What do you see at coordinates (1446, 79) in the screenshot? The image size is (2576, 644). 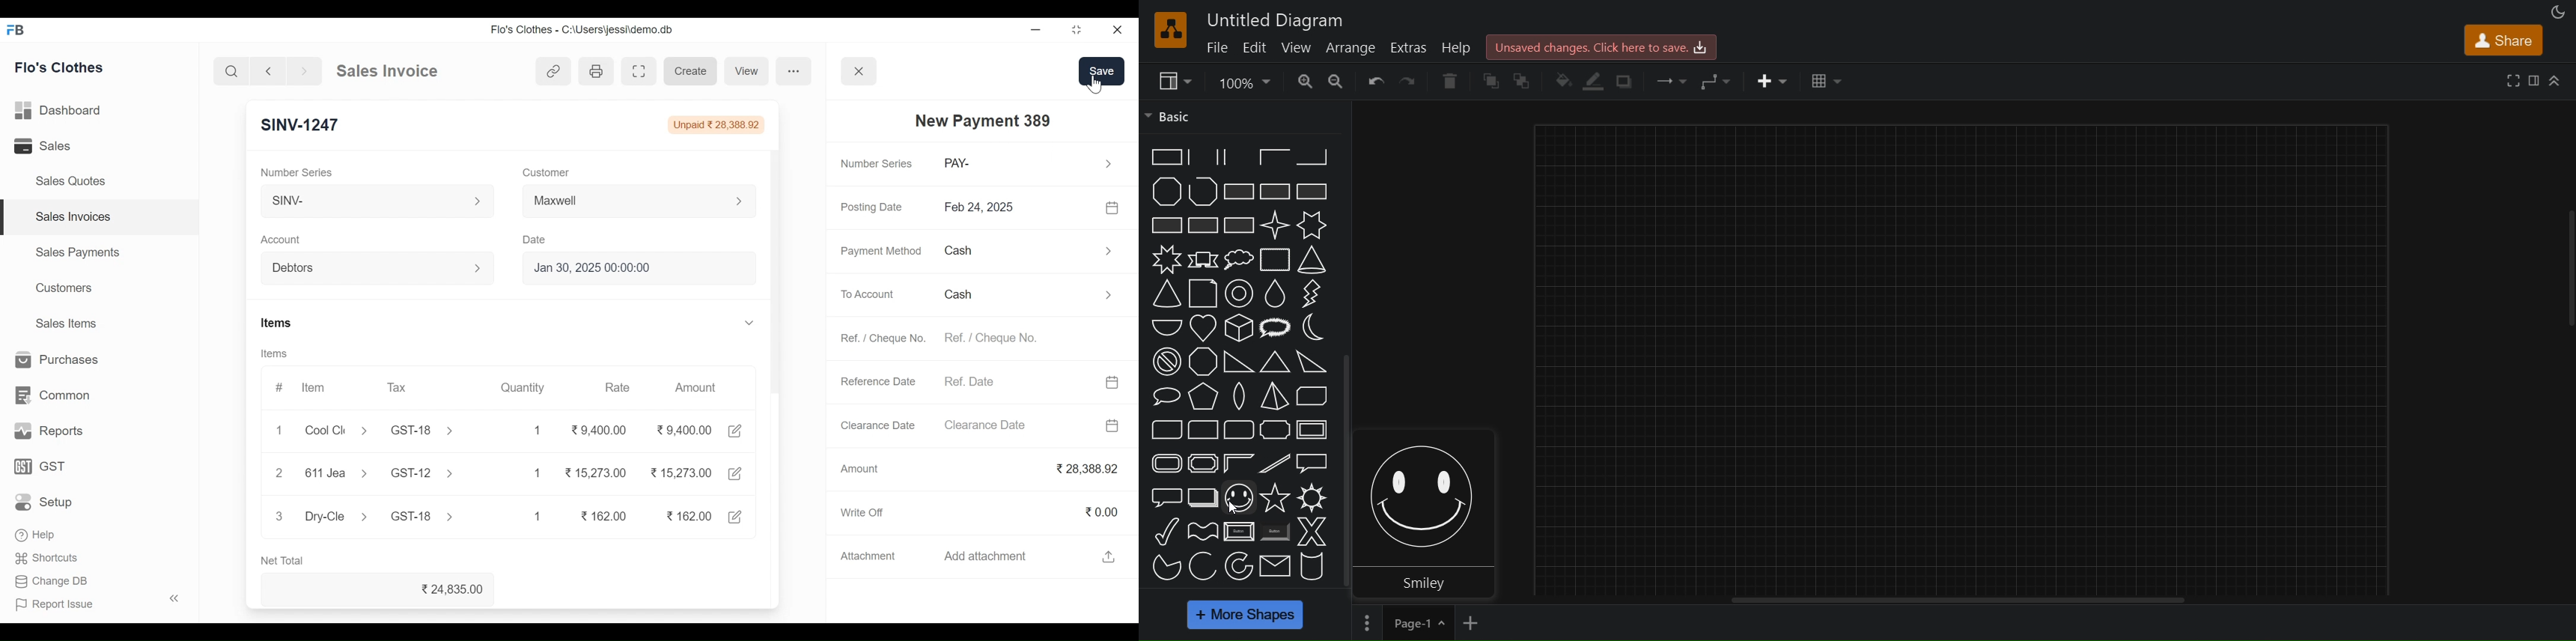 I see `delete` at bounding box center [1446, 79].